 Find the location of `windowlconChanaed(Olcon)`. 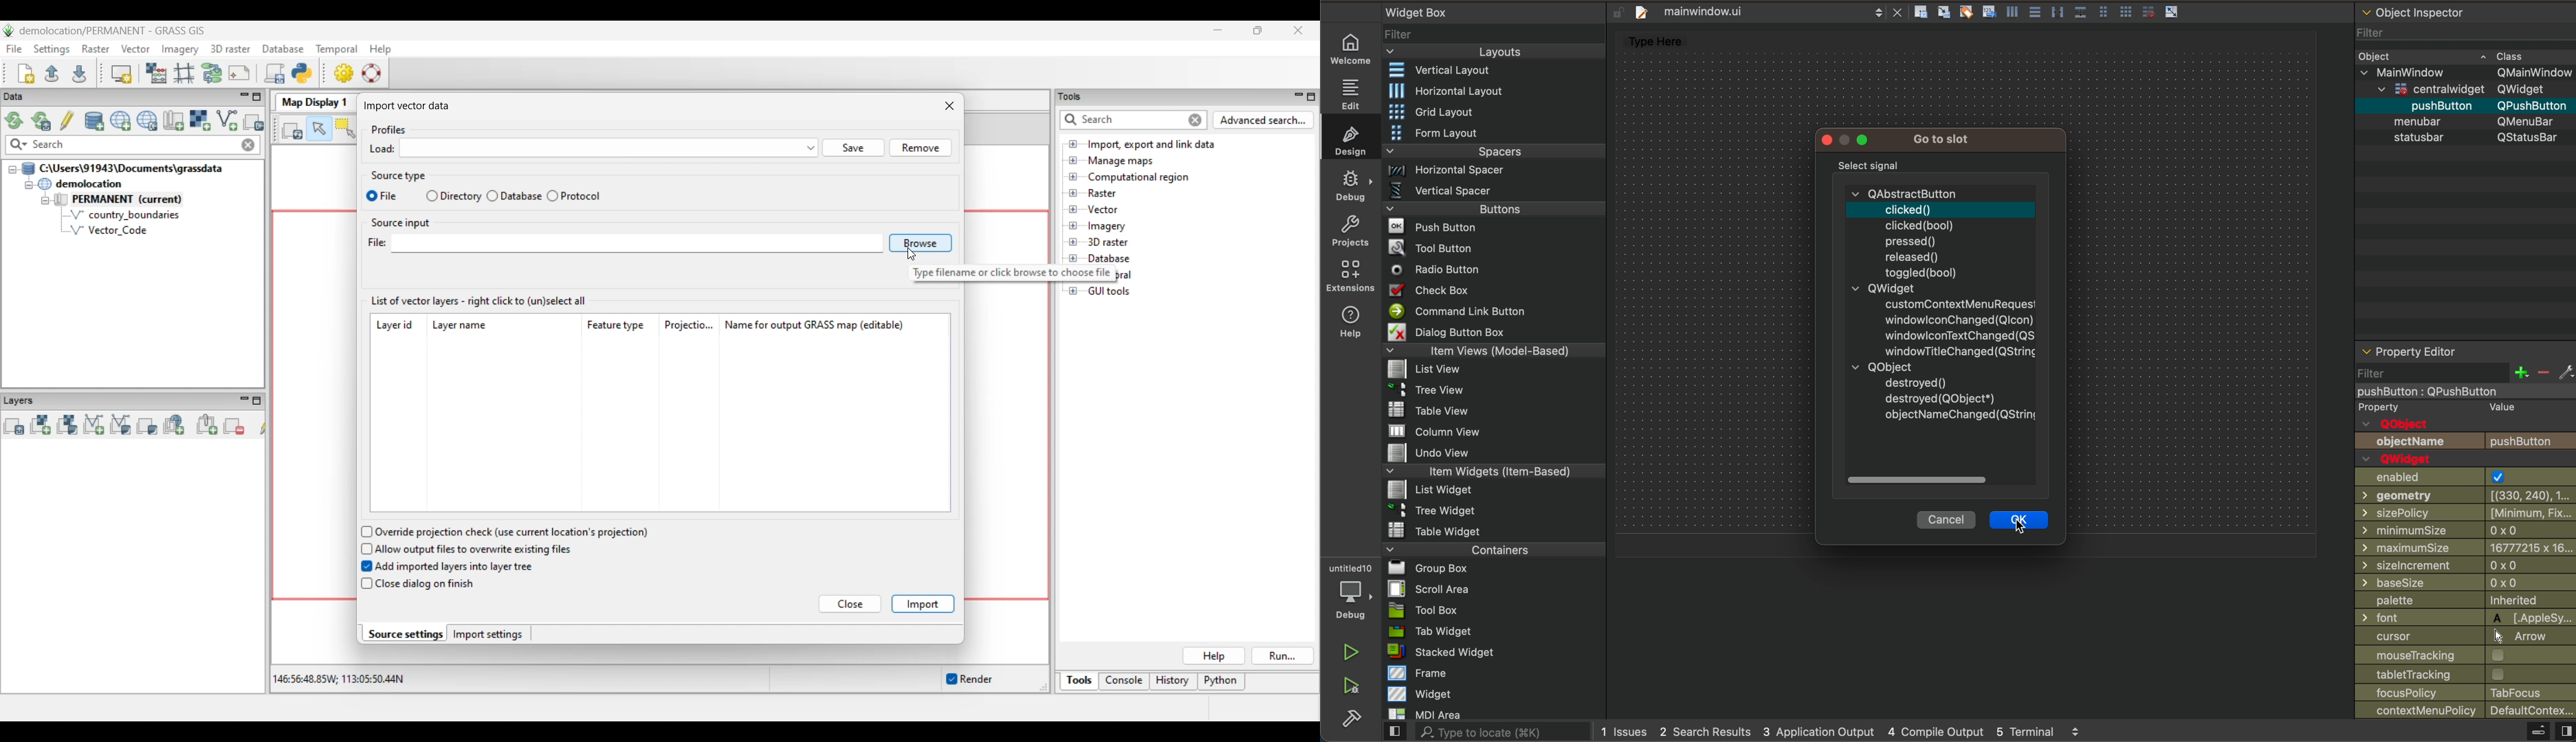

windowlconChanaed(Olcon) is located at coordinates (1959, 317).